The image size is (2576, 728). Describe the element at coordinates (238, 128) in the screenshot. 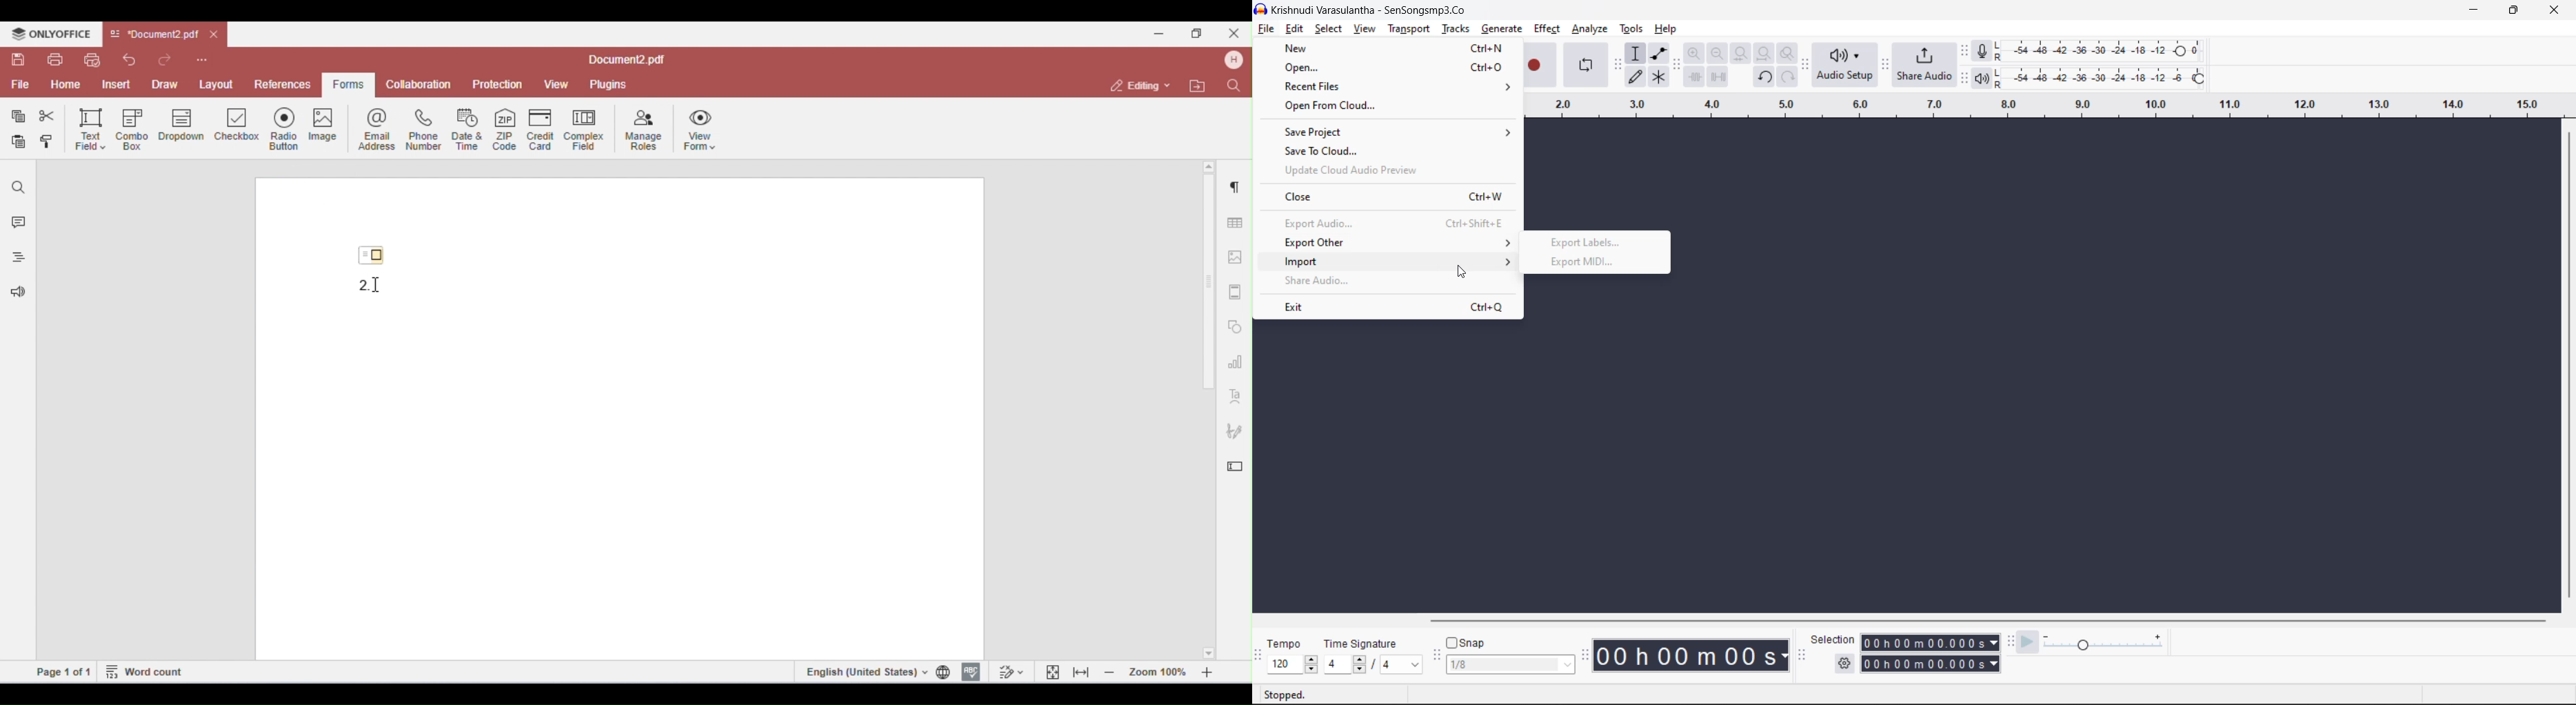

I see `checkbox` at that location.